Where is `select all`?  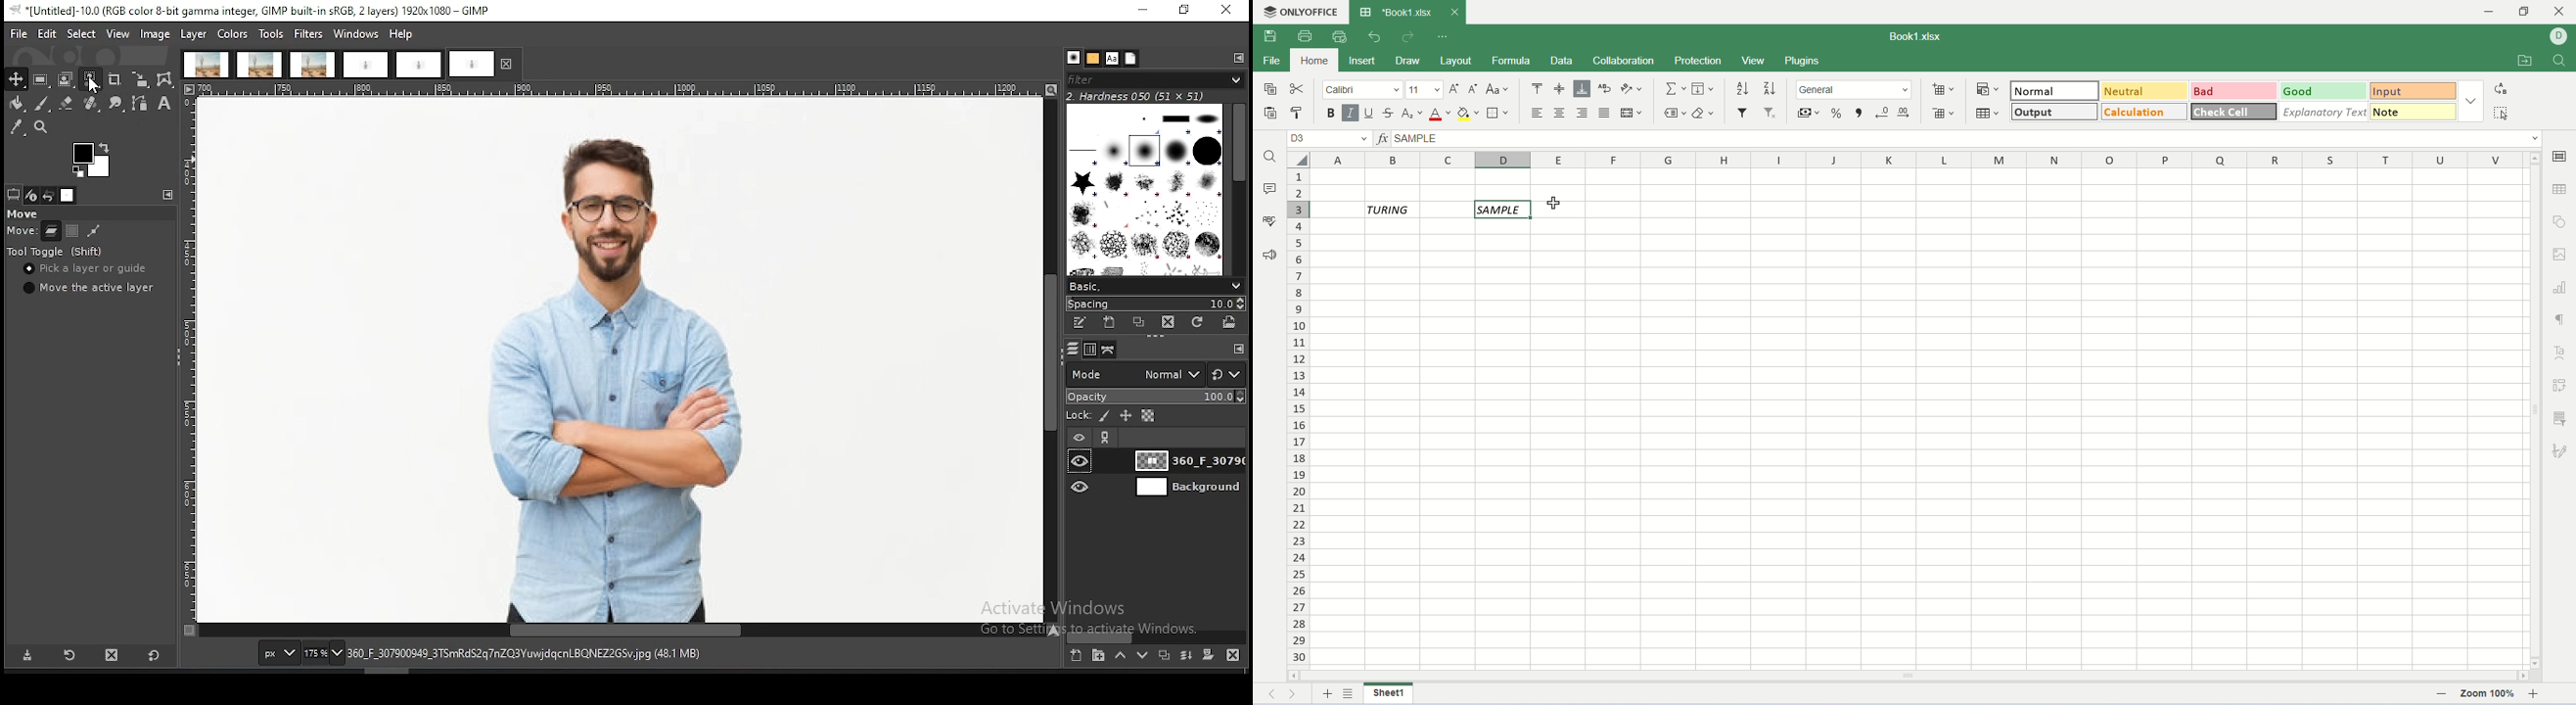 select all is located at coordinates (2501, 112).